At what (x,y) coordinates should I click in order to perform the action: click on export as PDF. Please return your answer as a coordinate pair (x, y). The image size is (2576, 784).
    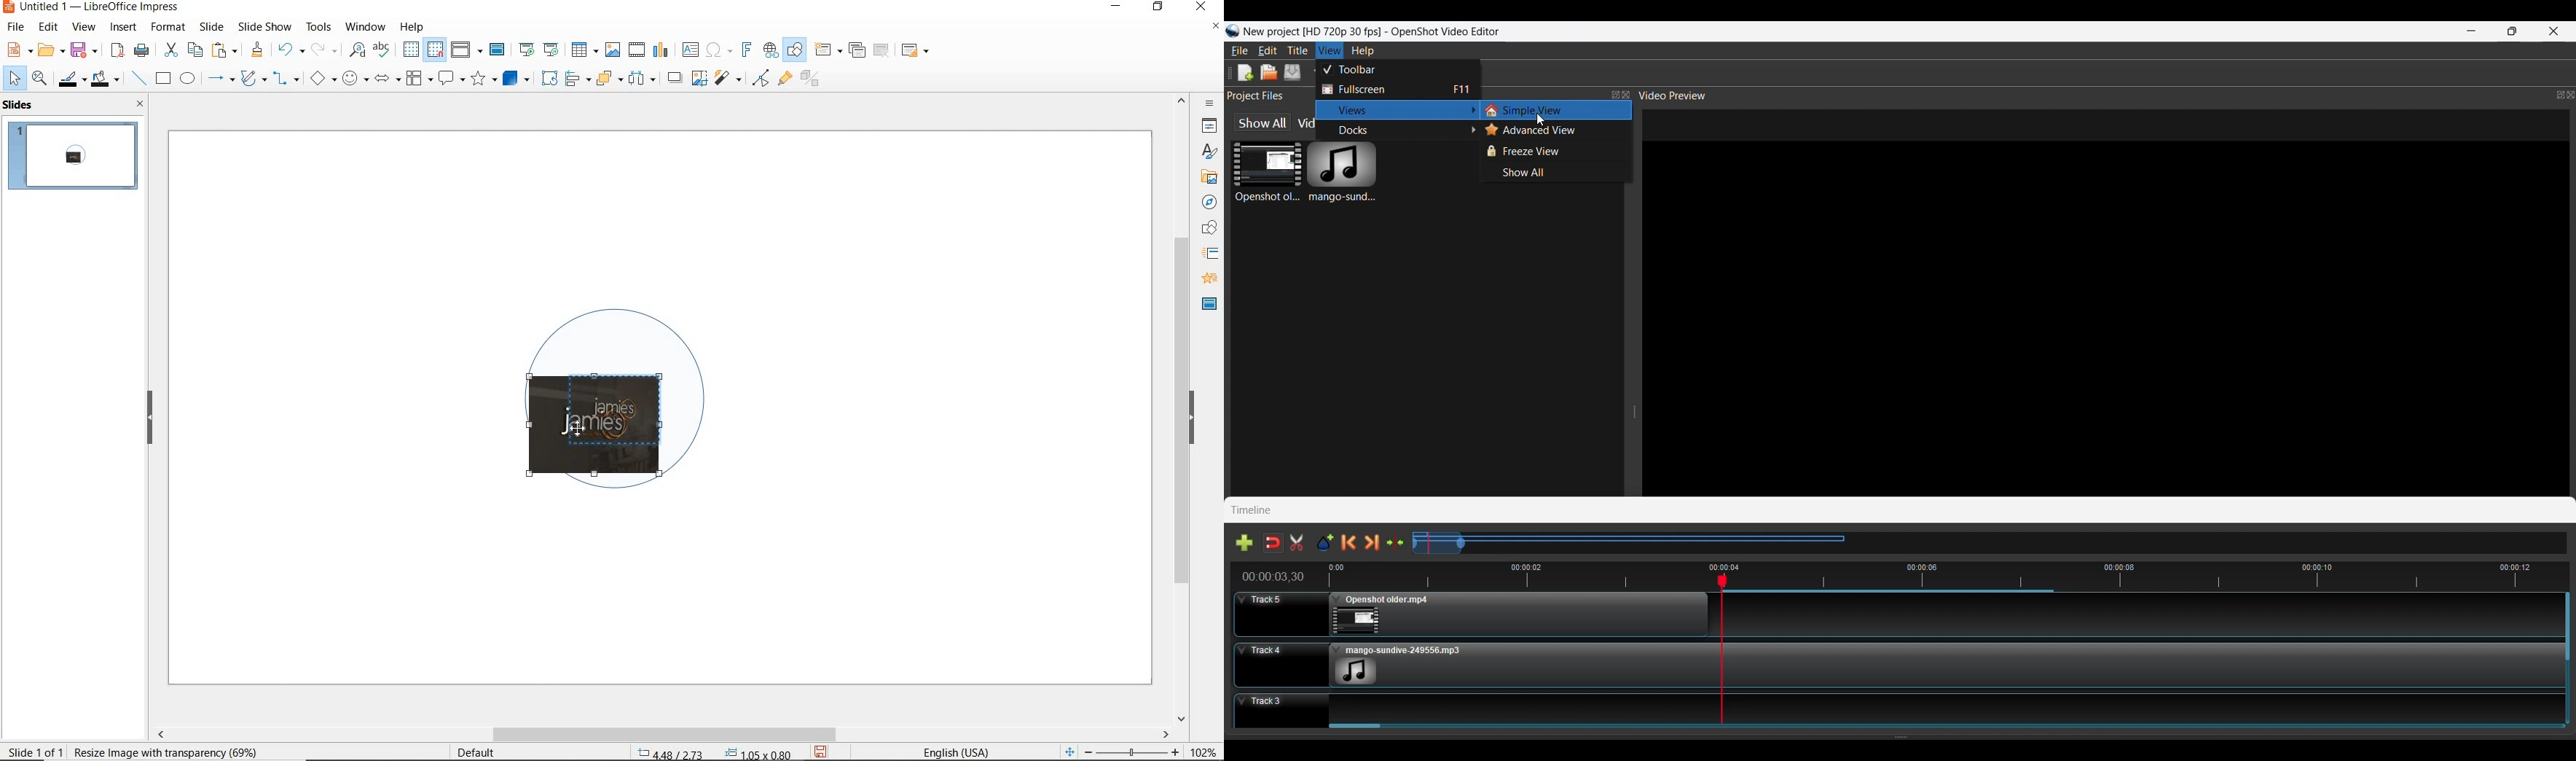
    Looking at the image, I should click on (117, 51).